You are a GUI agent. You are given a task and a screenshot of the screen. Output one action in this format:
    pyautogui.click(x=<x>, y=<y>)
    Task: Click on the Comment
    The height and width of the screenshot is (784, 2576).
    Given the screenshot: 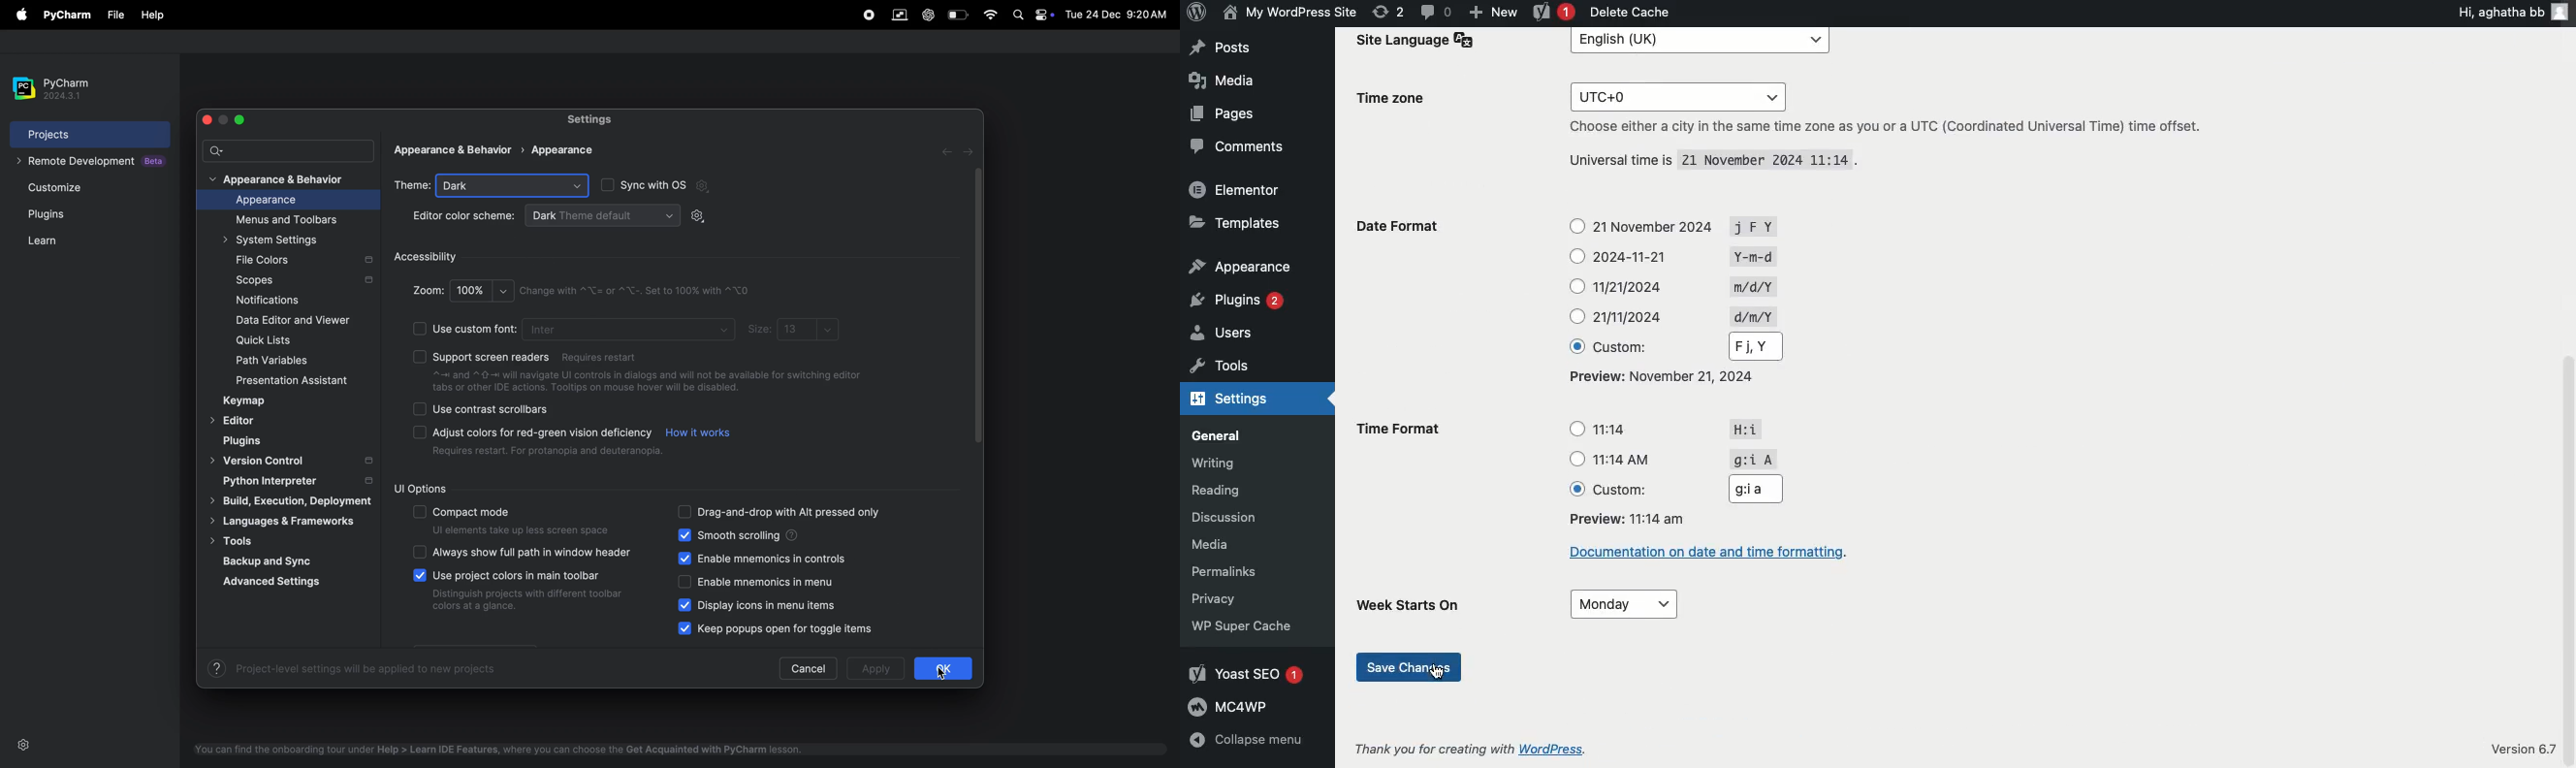 What is the action you would take?
    pyautogui.click(x=1438, y=12)
    